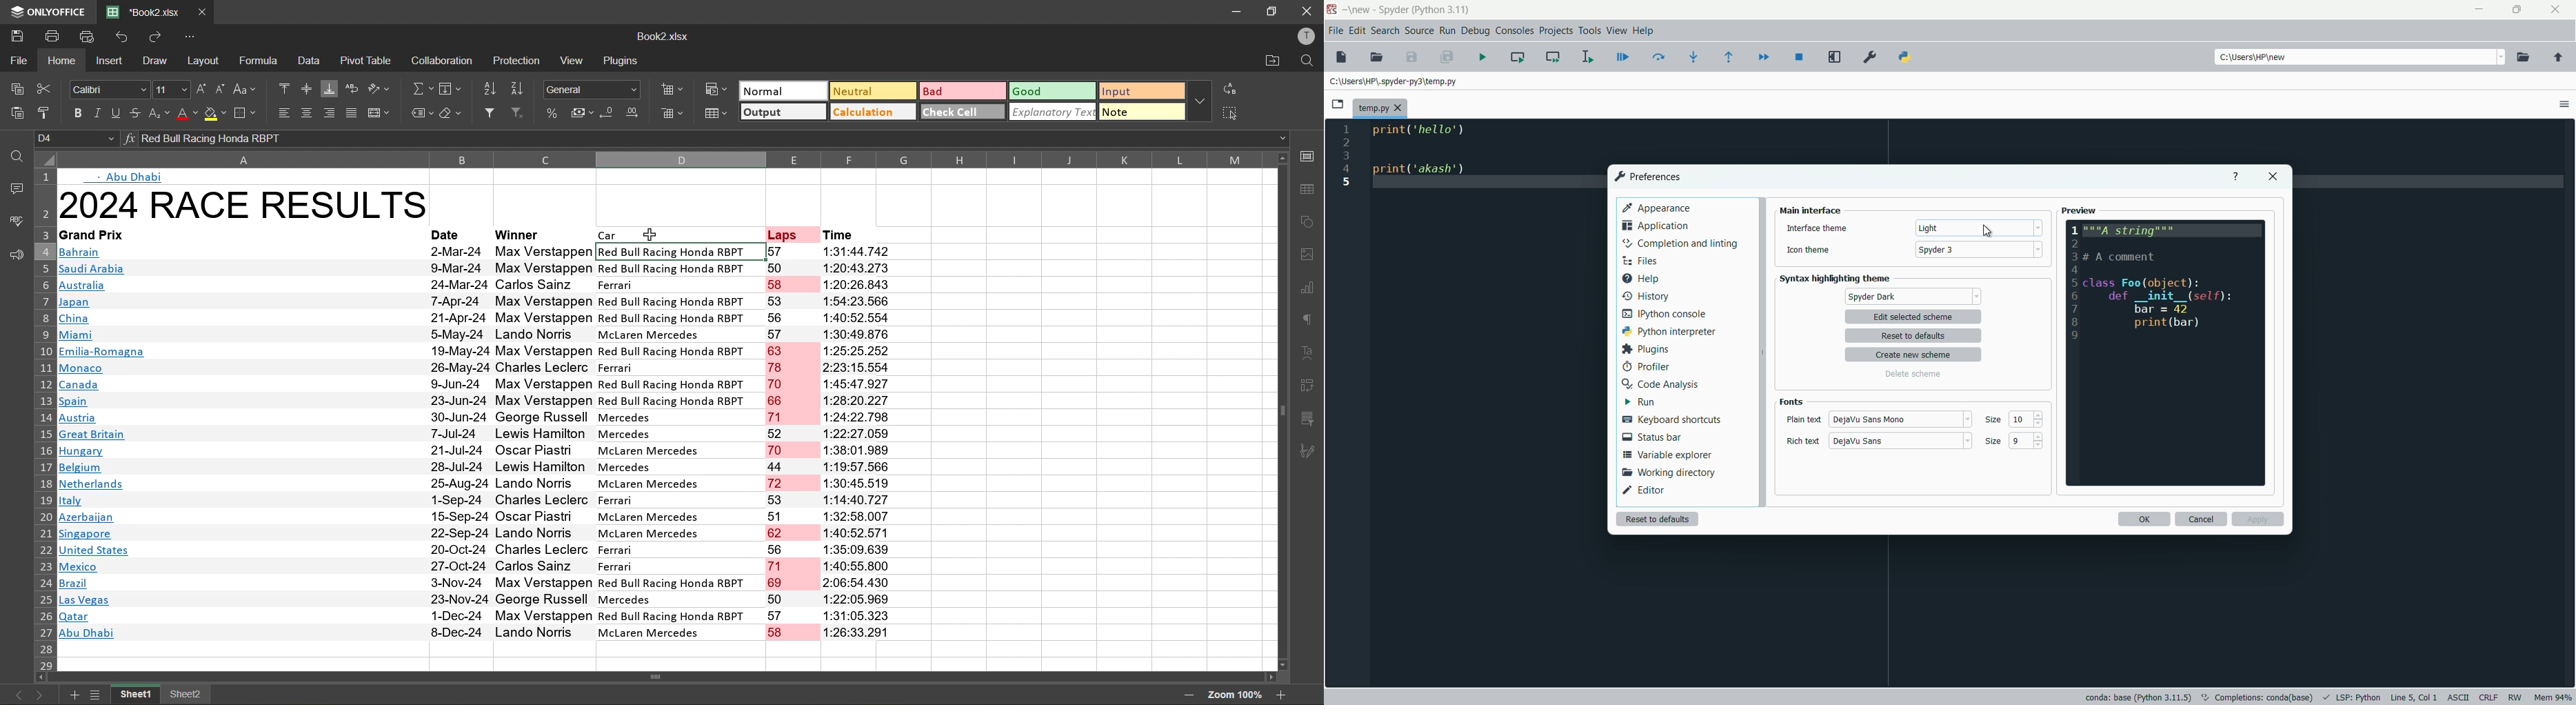 The image size is (2576, 728). Describe the element at coordinates (189, 695) in the screenshot. I see `sheet 2` at that location.